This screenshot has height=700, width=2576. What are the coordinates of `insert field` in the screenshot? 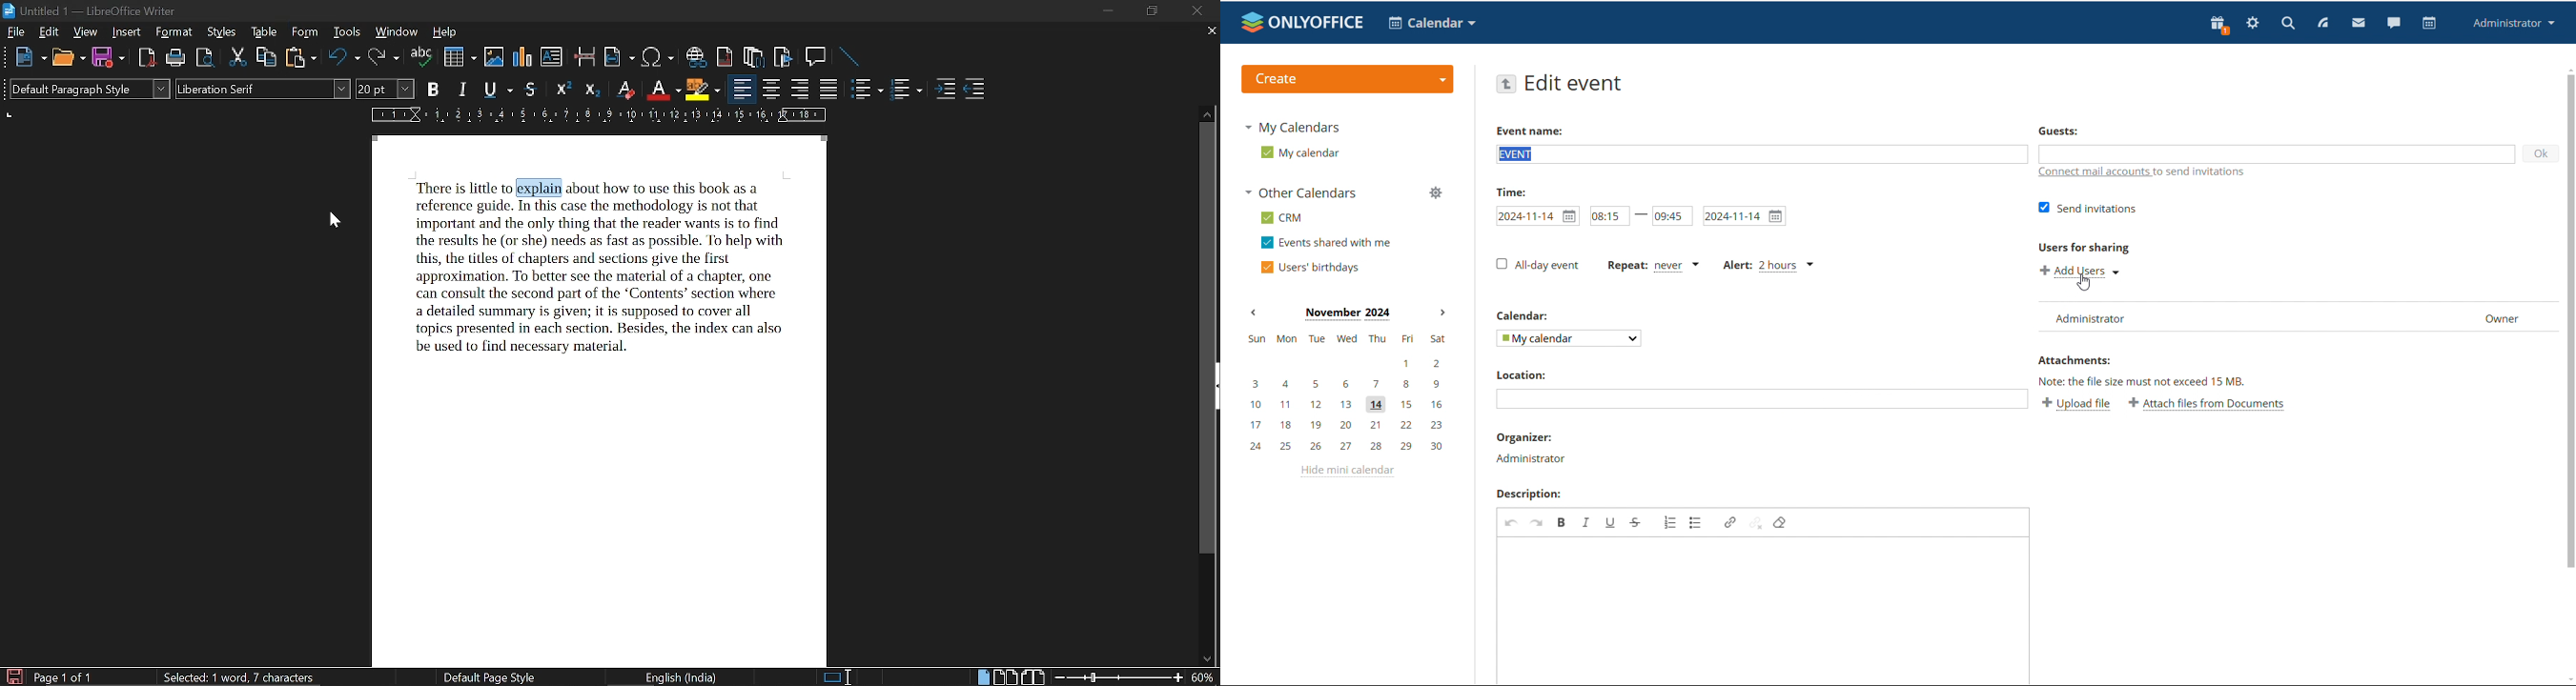 It's located at (620, 58).